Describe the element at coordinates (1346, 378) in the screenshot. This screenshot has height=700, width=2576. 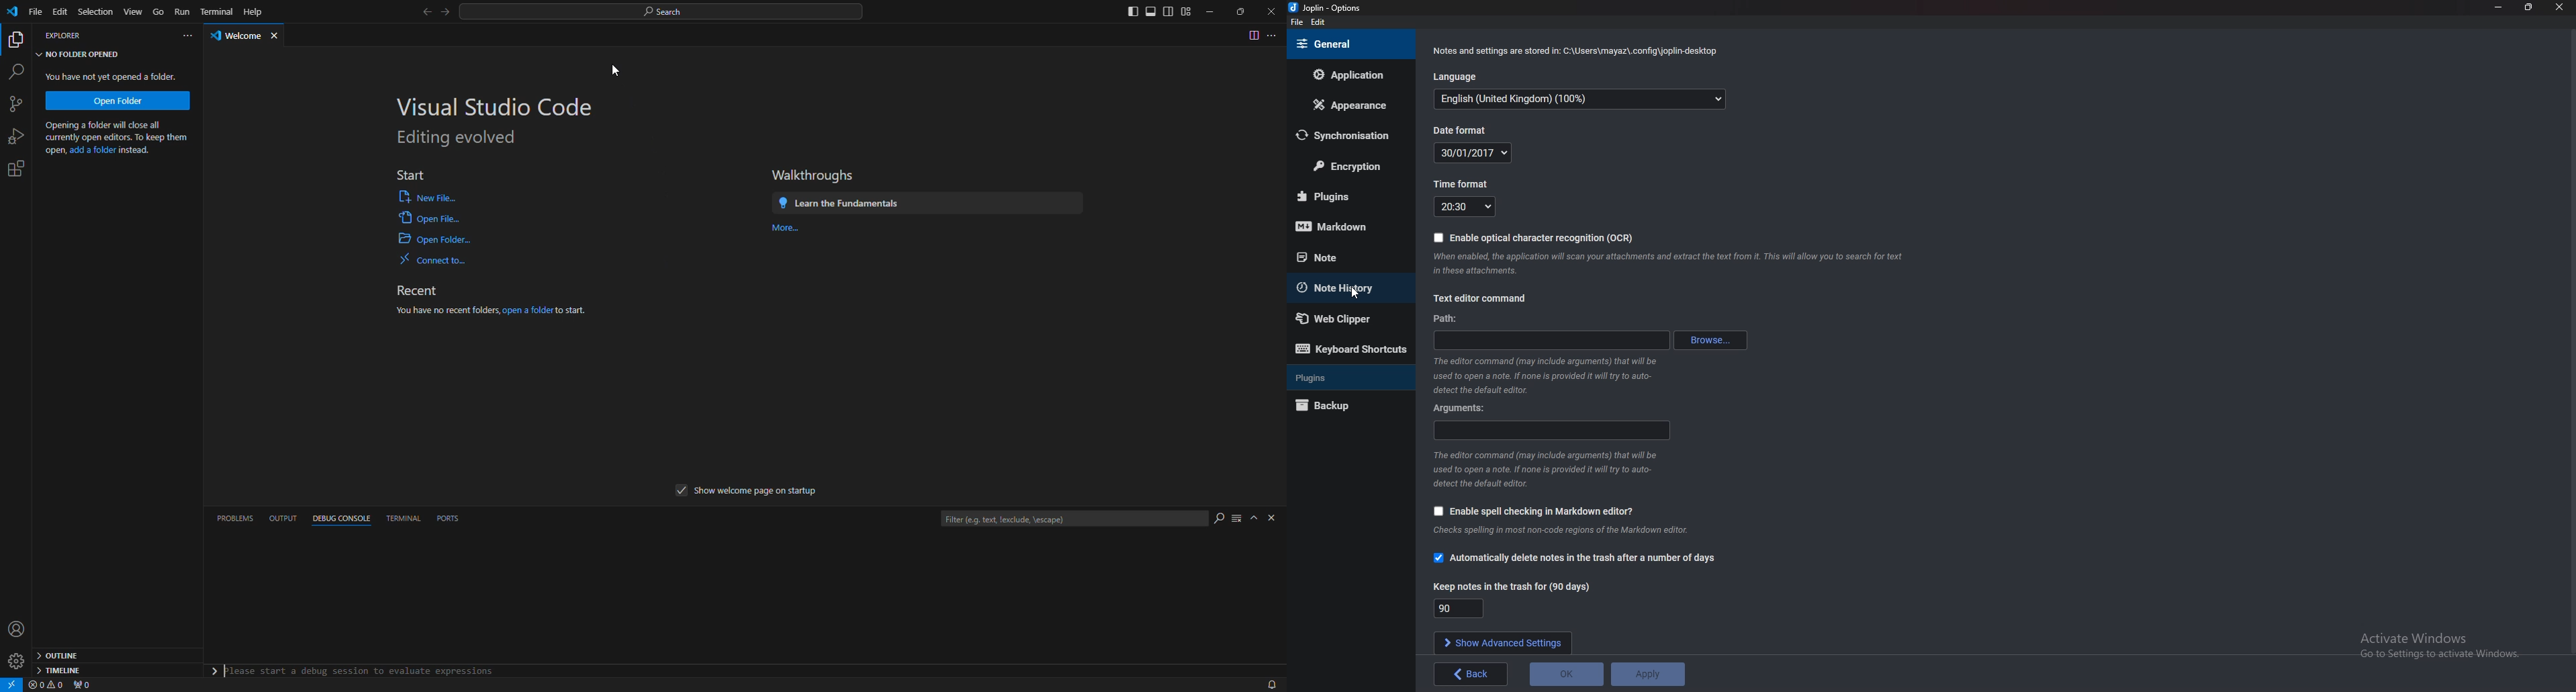
I see `Plugins` at that location.